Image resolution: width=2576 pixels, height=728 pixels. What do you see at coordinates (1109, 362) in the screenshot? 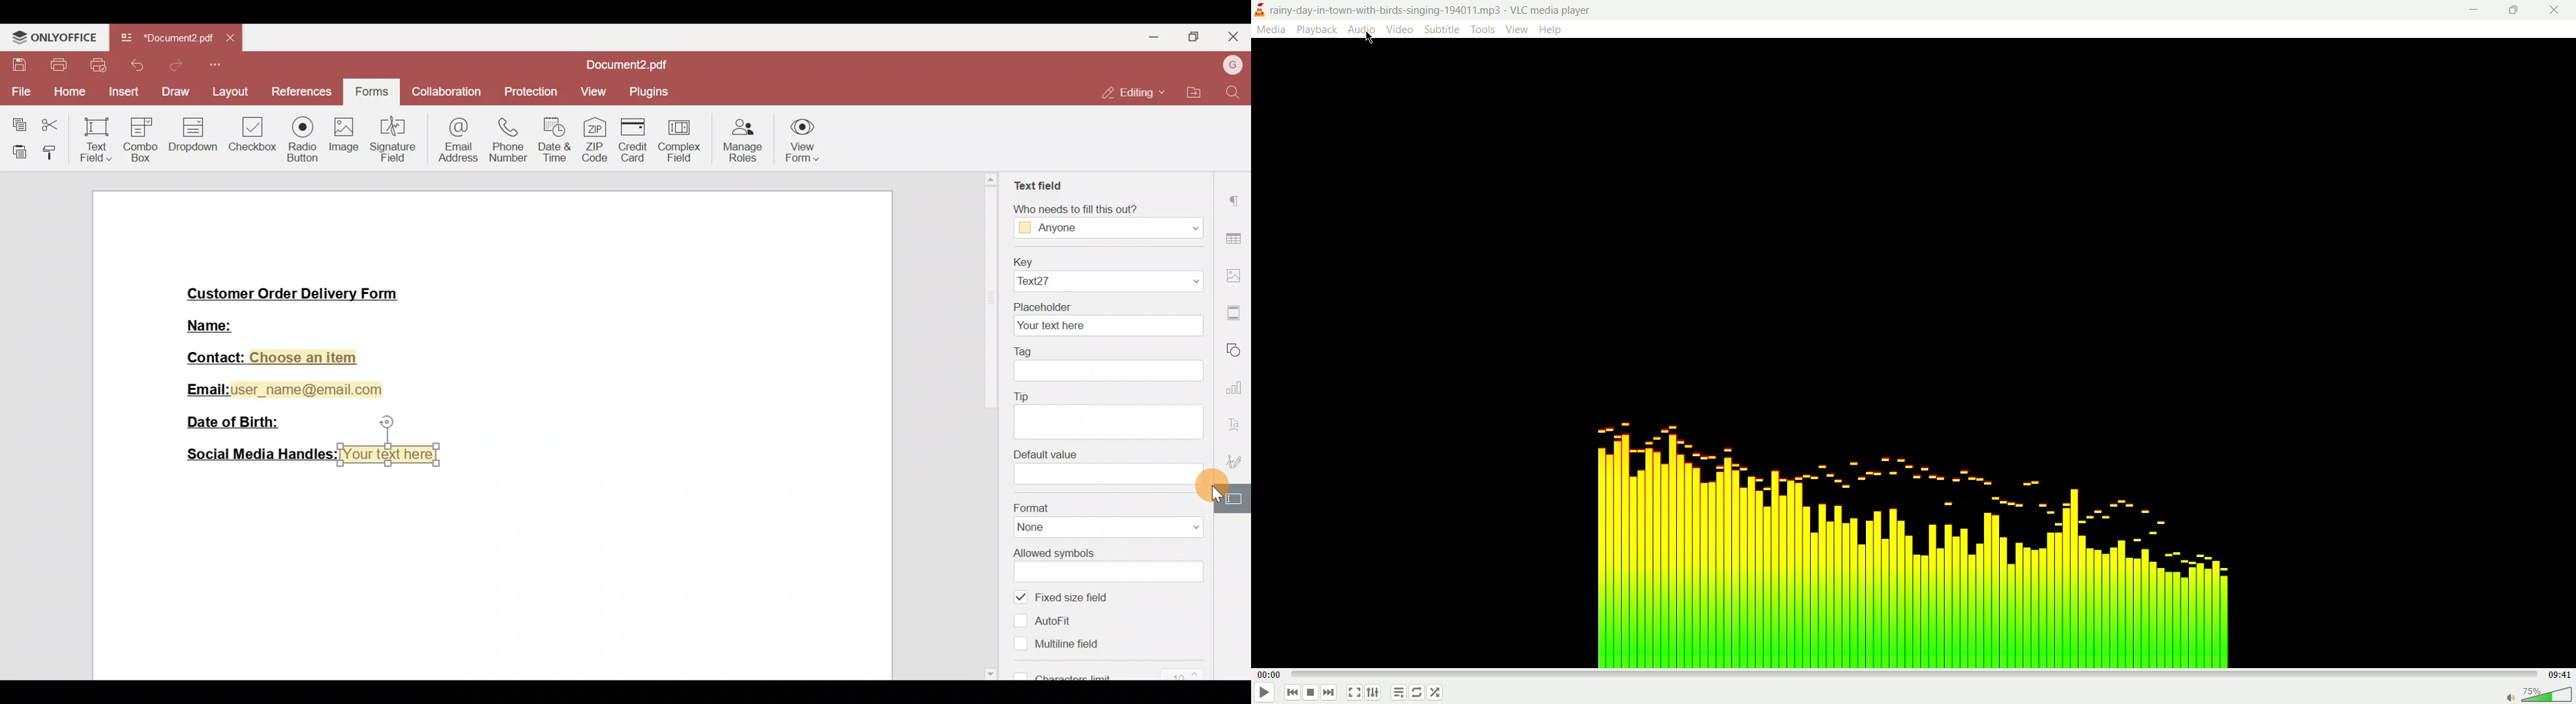
I see `Tag` at bounding box center [1109, 362].